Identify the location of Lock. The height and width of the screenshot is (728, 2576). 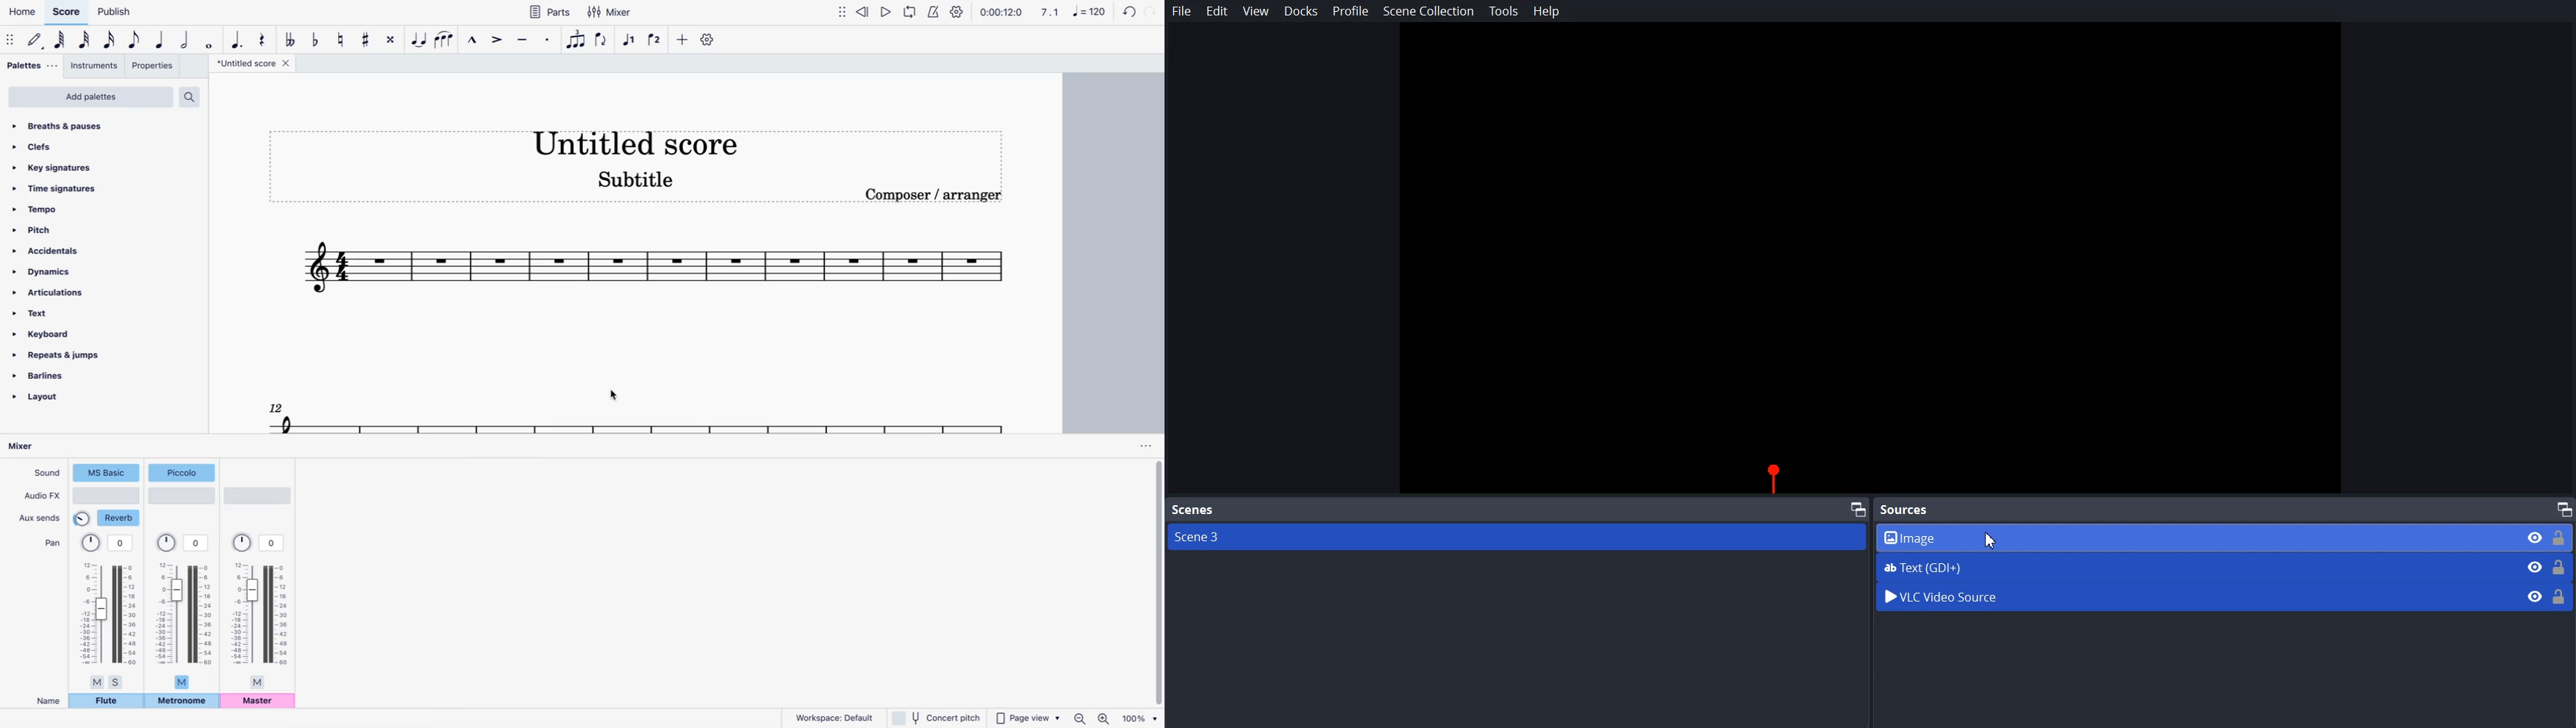
(2560, 596).